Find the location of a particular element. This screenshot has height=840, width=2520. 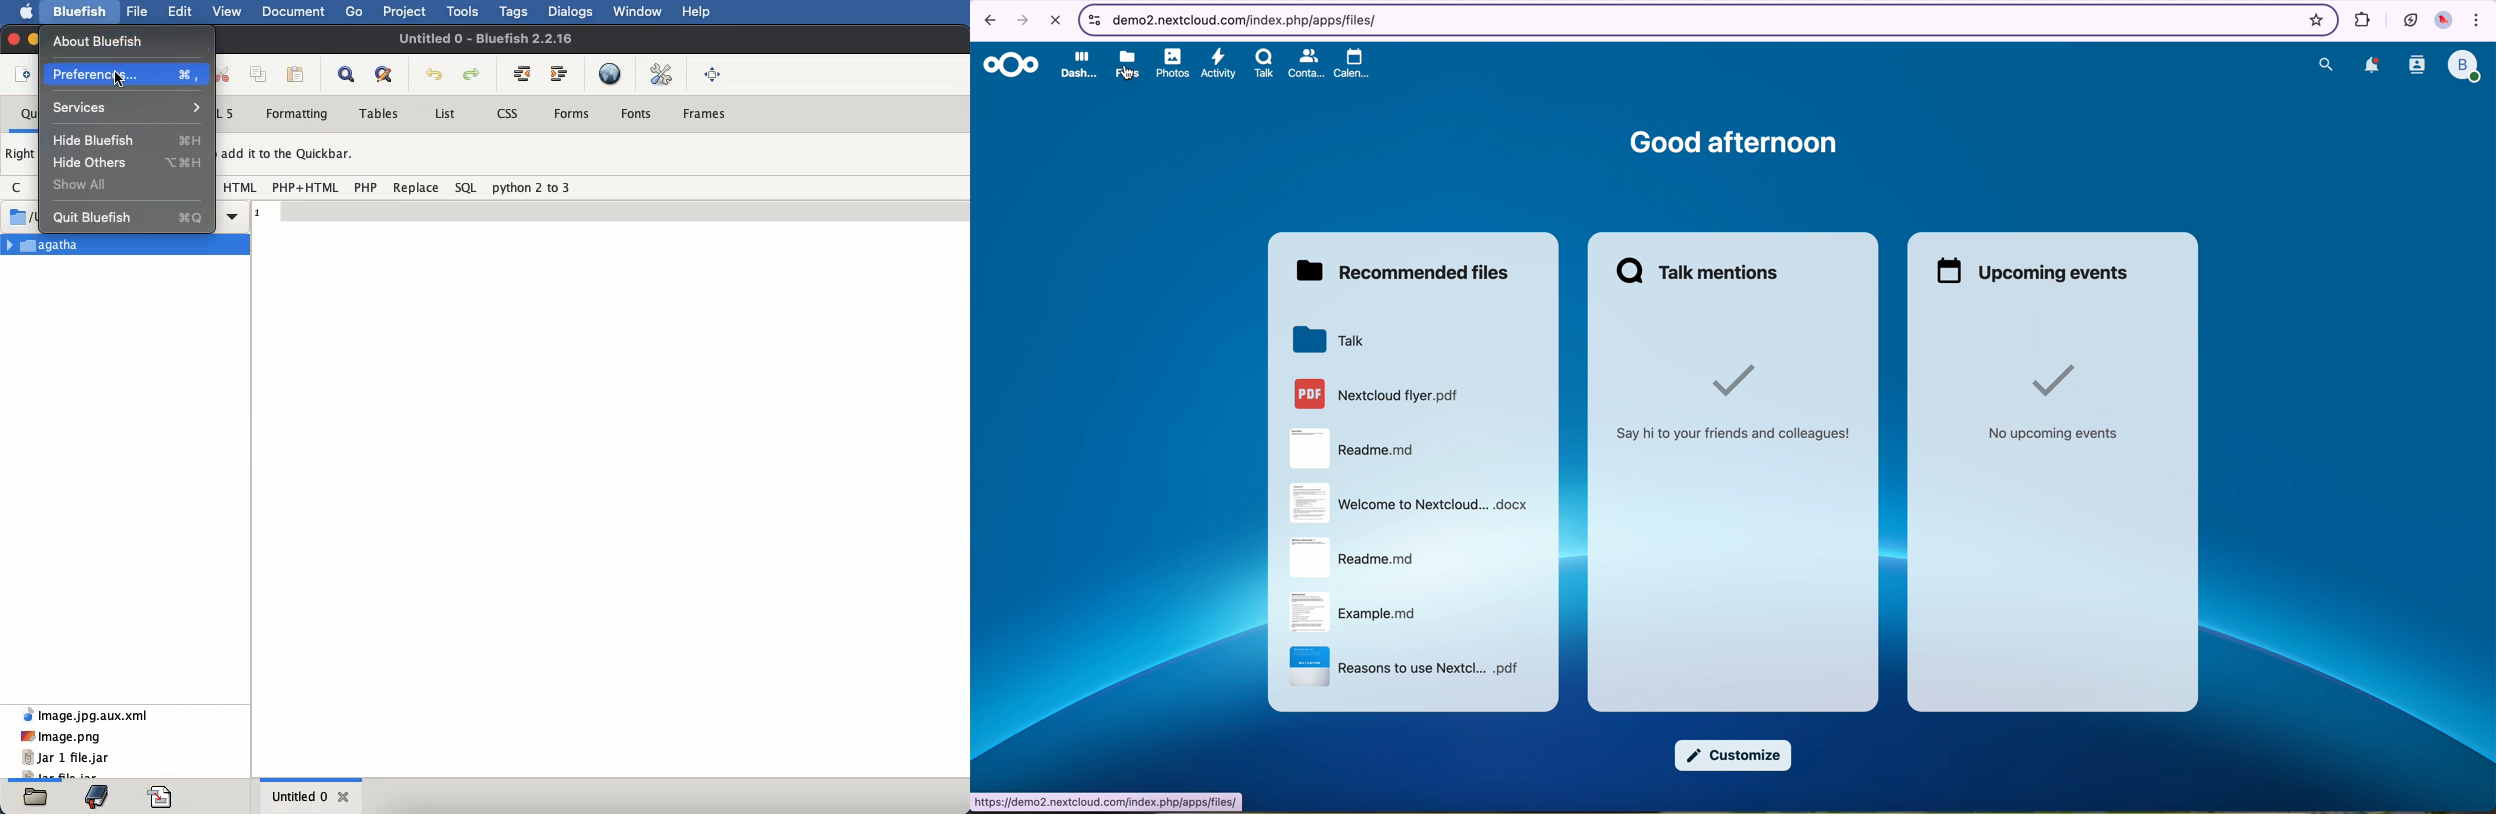

profile is located at coordinates (2466, 67).